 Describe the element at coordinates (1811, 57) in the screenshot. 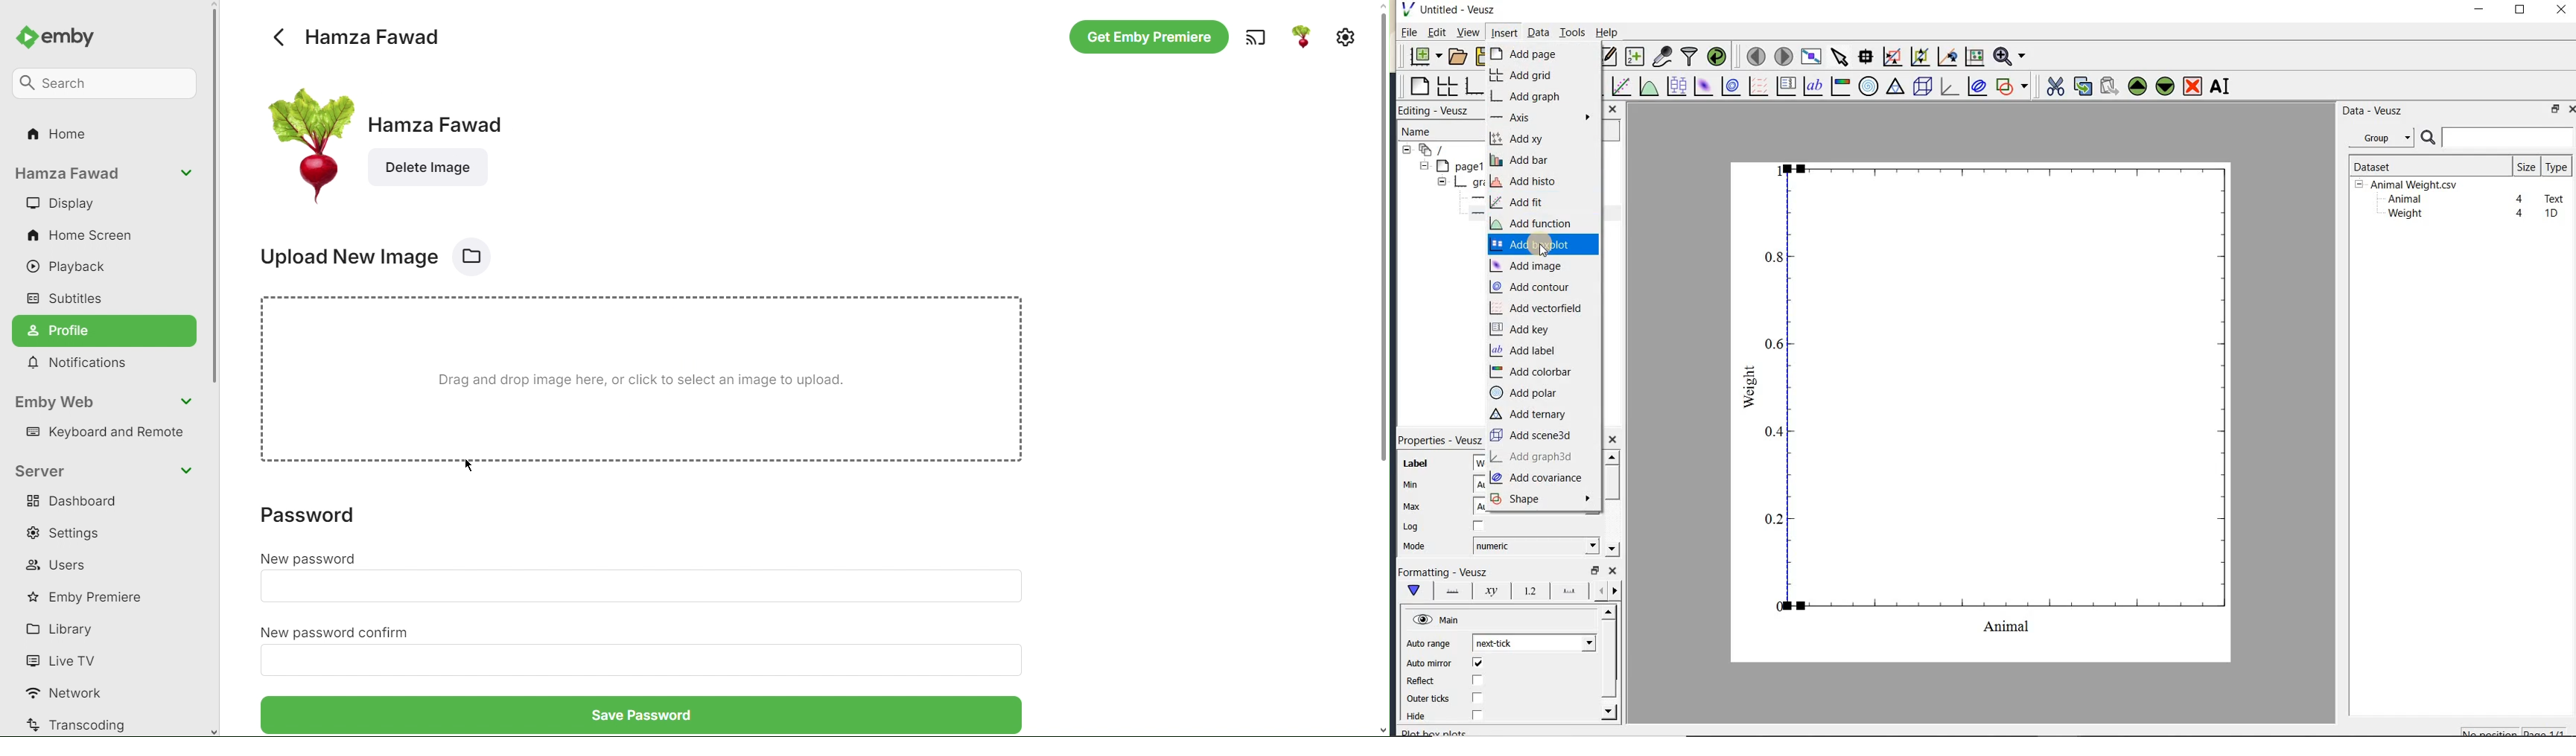

I see `view plot full screen` at that location.